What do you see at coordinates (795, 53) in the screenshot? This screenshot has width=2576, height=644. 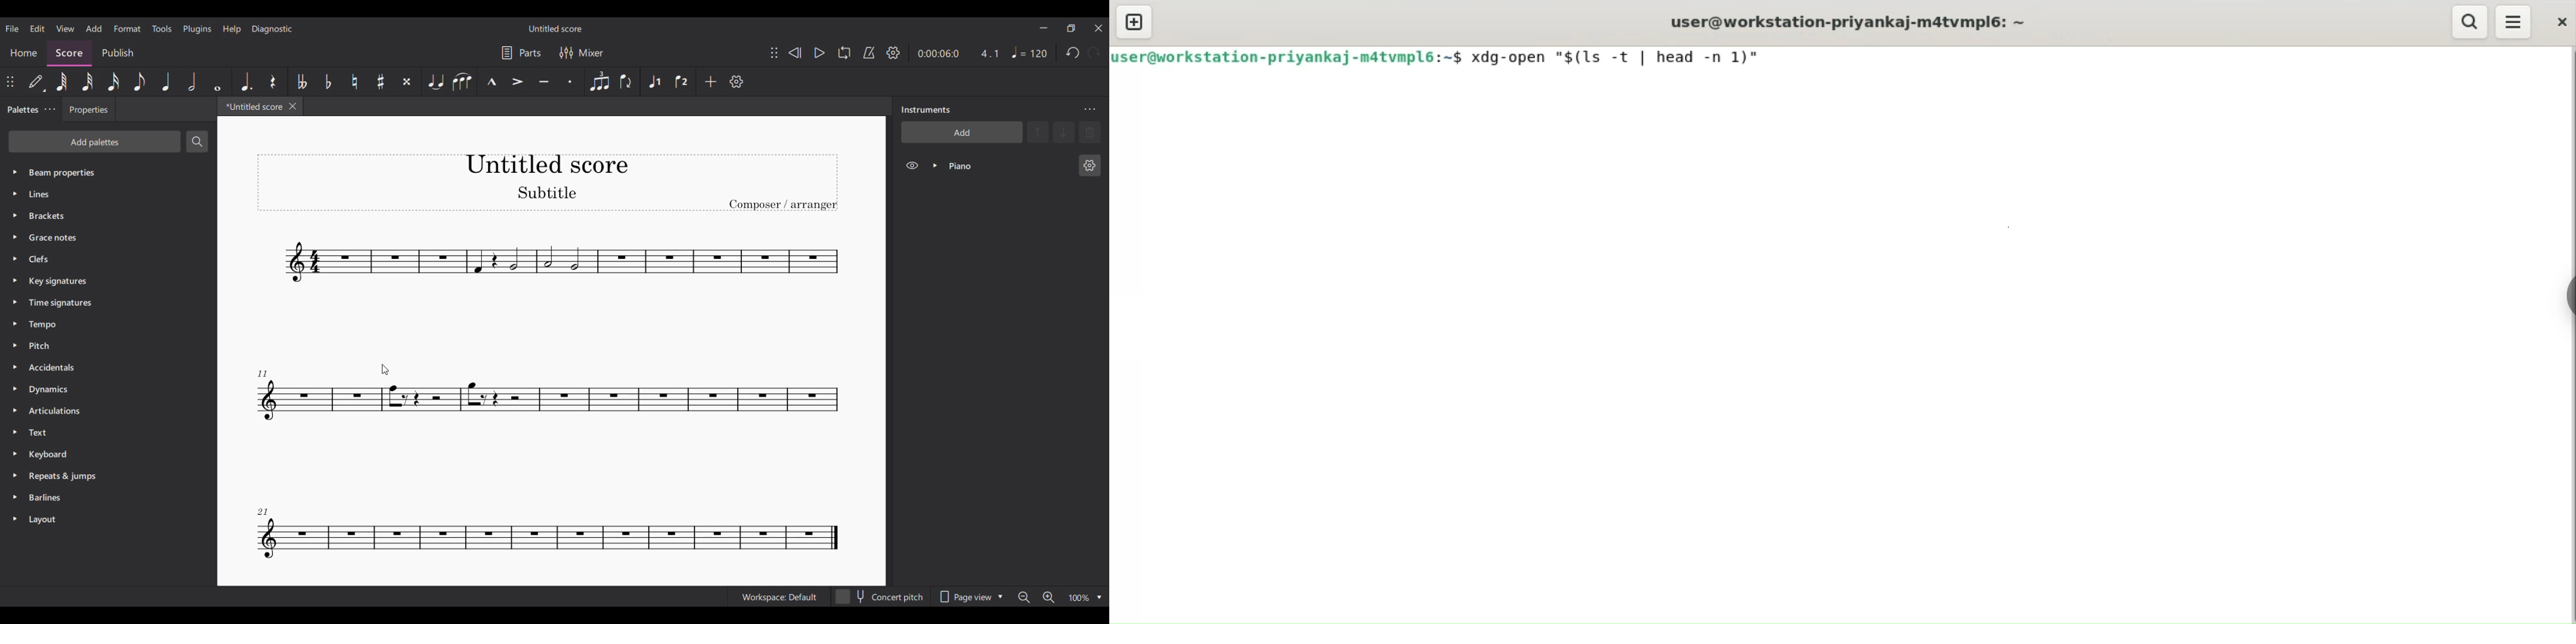 I see `Rewind` at bounding box center [795, 53].